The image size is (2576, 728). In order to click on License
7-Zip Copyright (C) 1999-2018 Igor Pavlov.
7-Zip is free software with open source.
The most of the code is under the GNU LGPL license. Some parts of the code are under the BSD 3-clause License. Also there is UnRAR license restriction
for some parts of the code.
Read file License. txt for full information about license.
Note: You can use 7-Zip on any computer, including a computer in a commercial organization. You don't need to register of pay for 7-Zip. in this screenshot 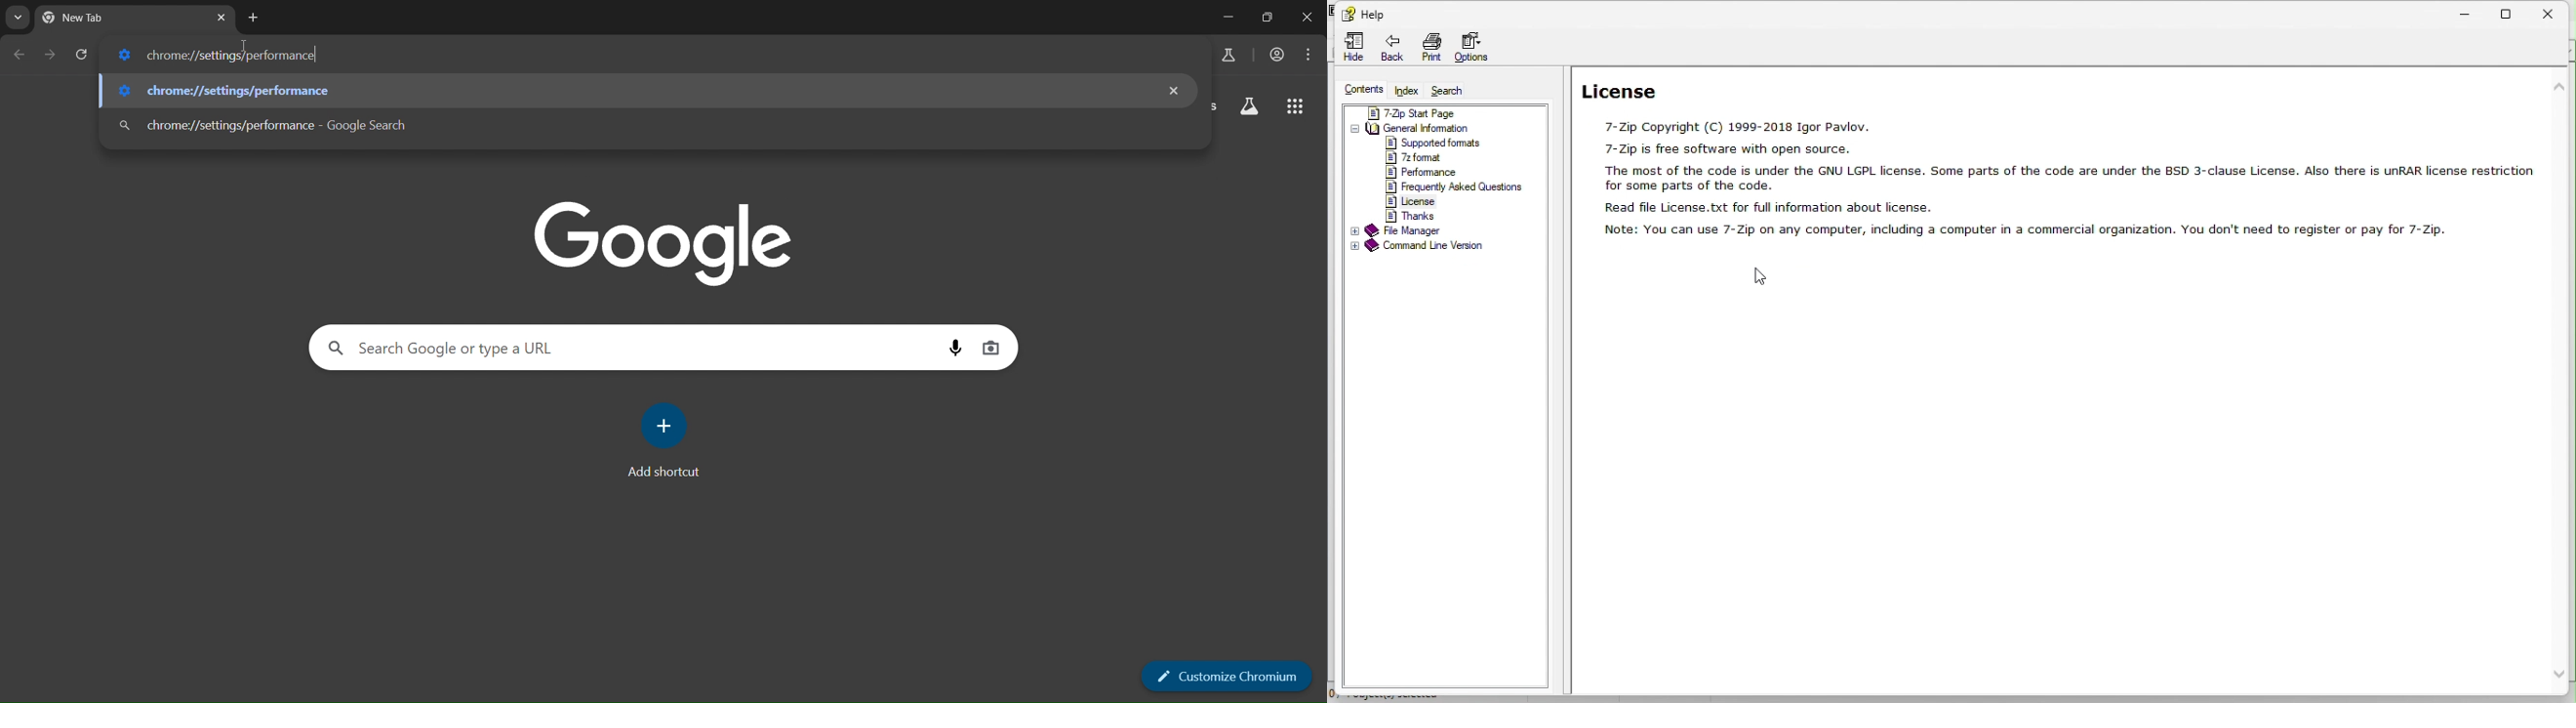, I will do `click(2052, 157)`.